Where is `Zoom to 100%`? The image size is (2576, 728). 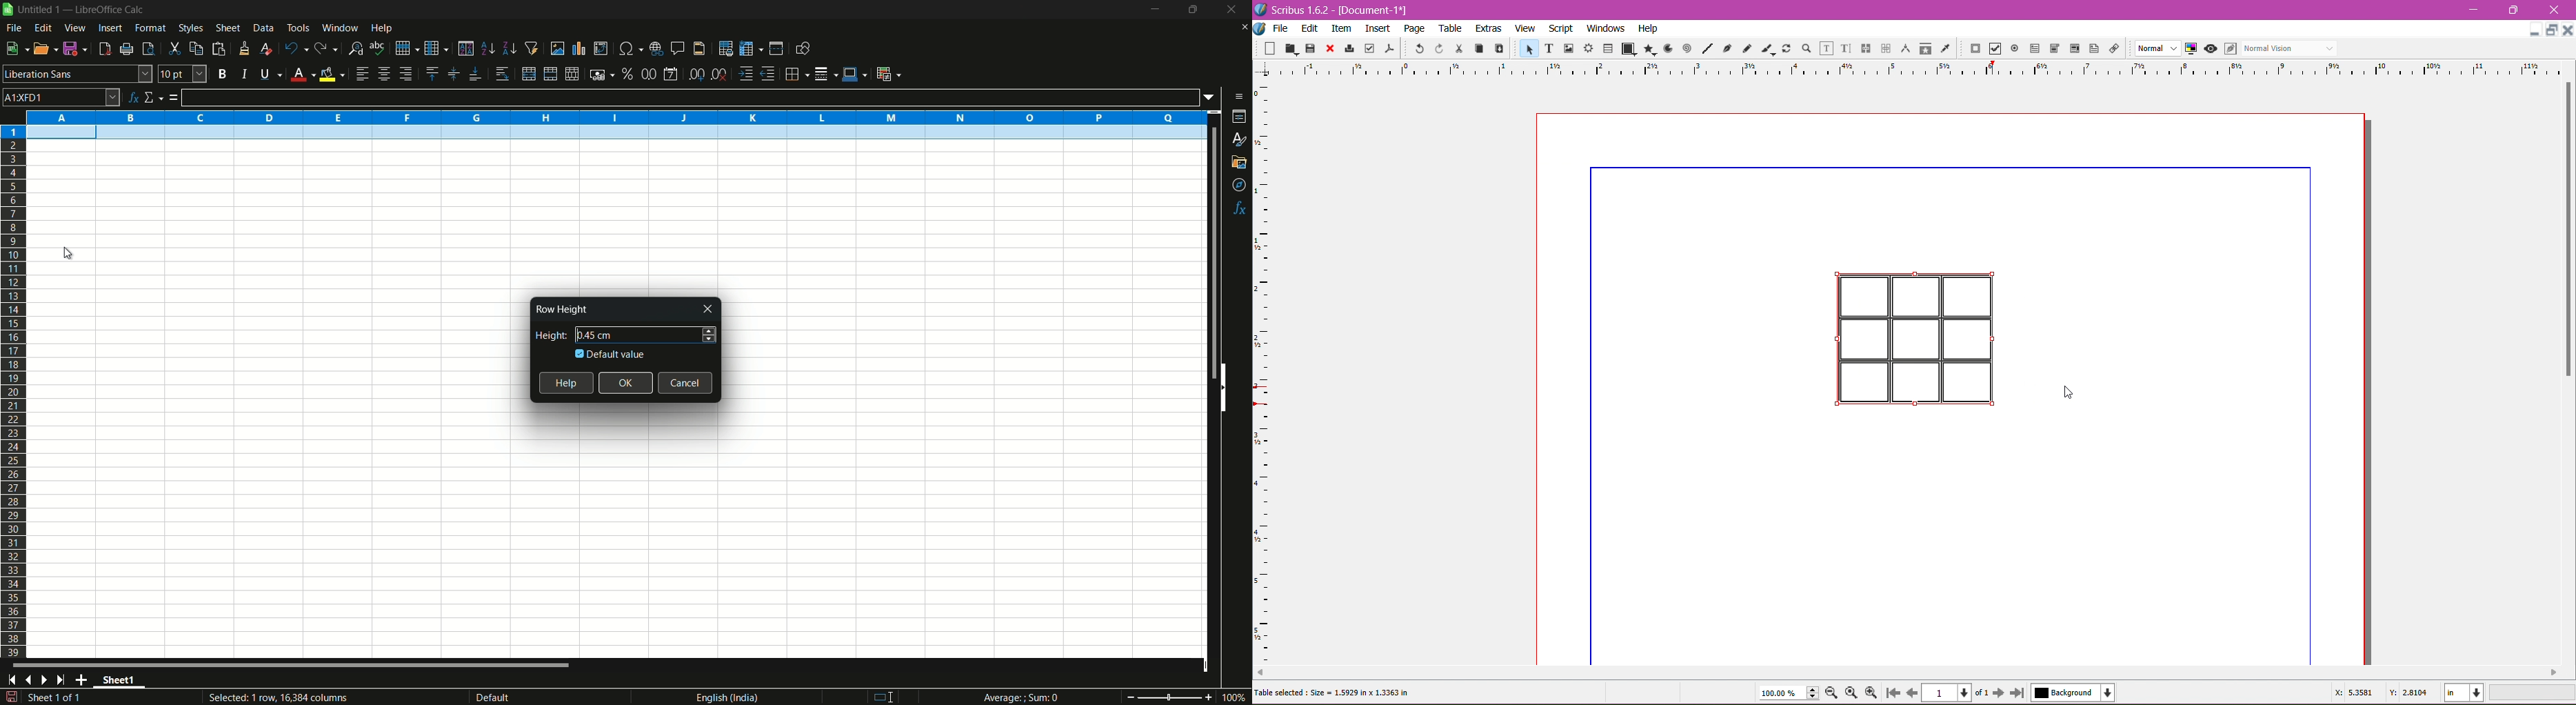
Zoom to 100% is located at coordinates (1853, 693).